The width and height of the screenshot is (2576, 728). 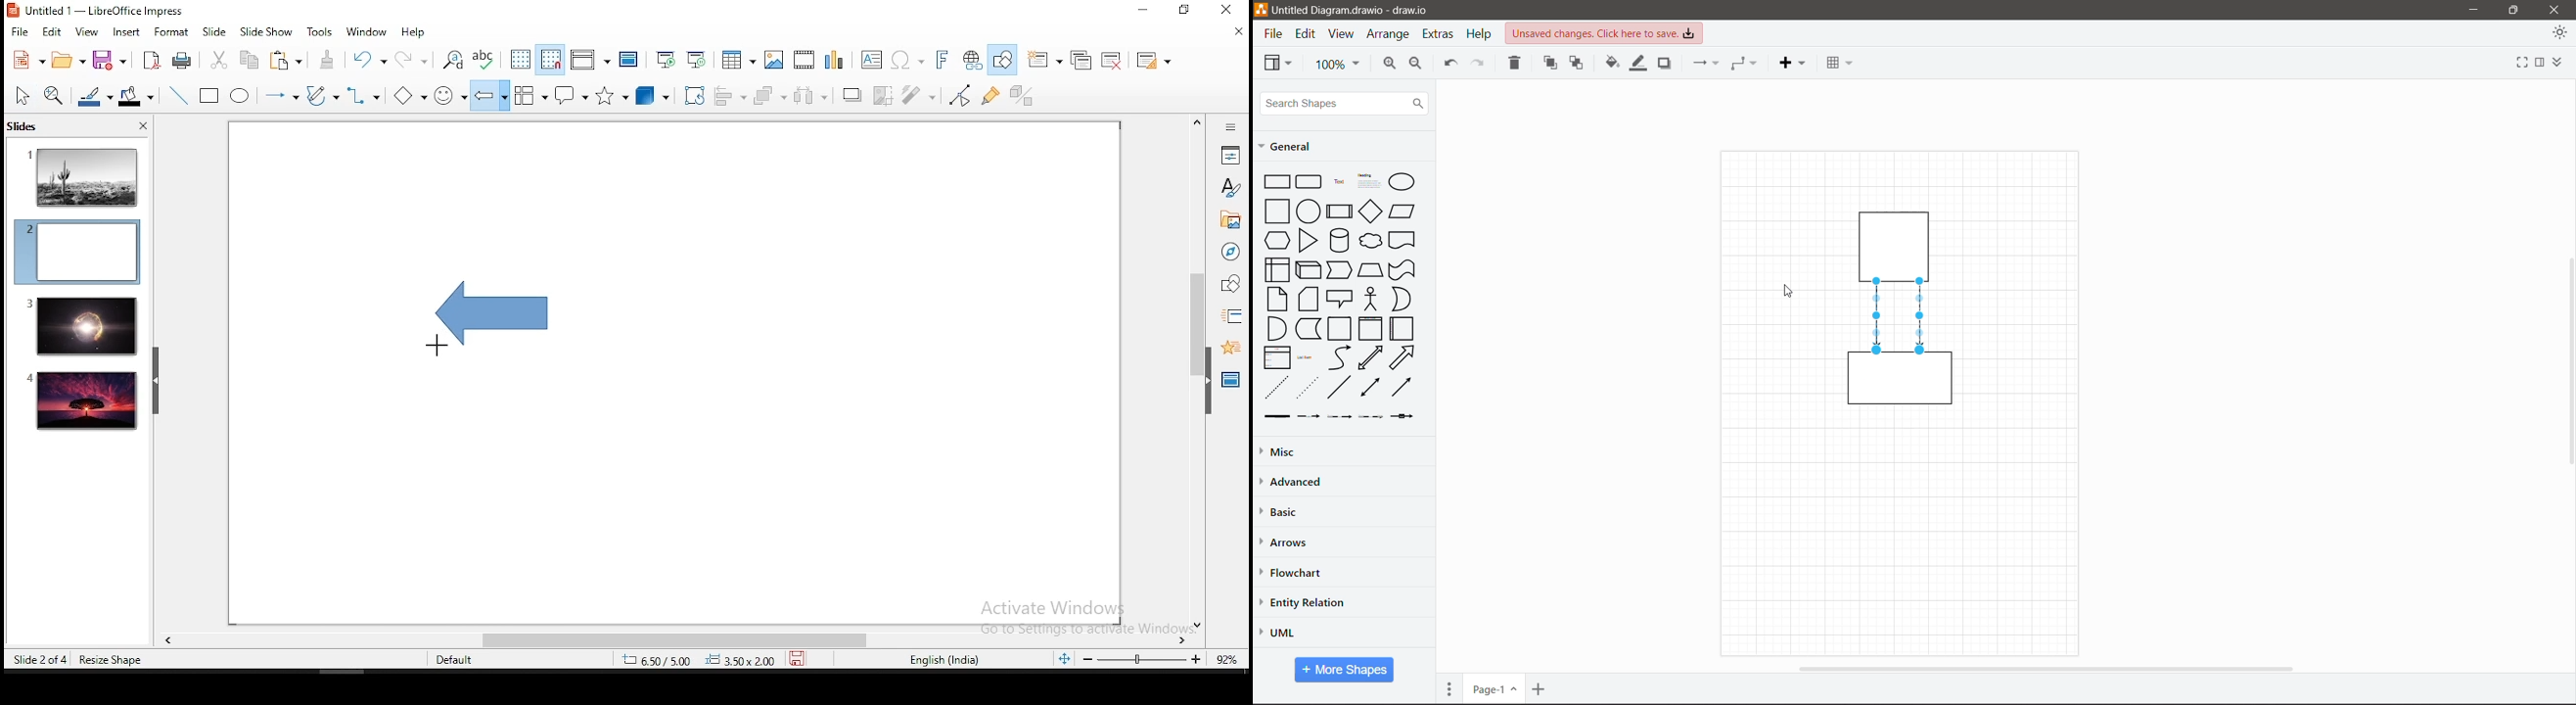 What do you see at coordinates (1064, 660) in the screenshot?
I see `fit to screen` at bounding box center [1064, 660].